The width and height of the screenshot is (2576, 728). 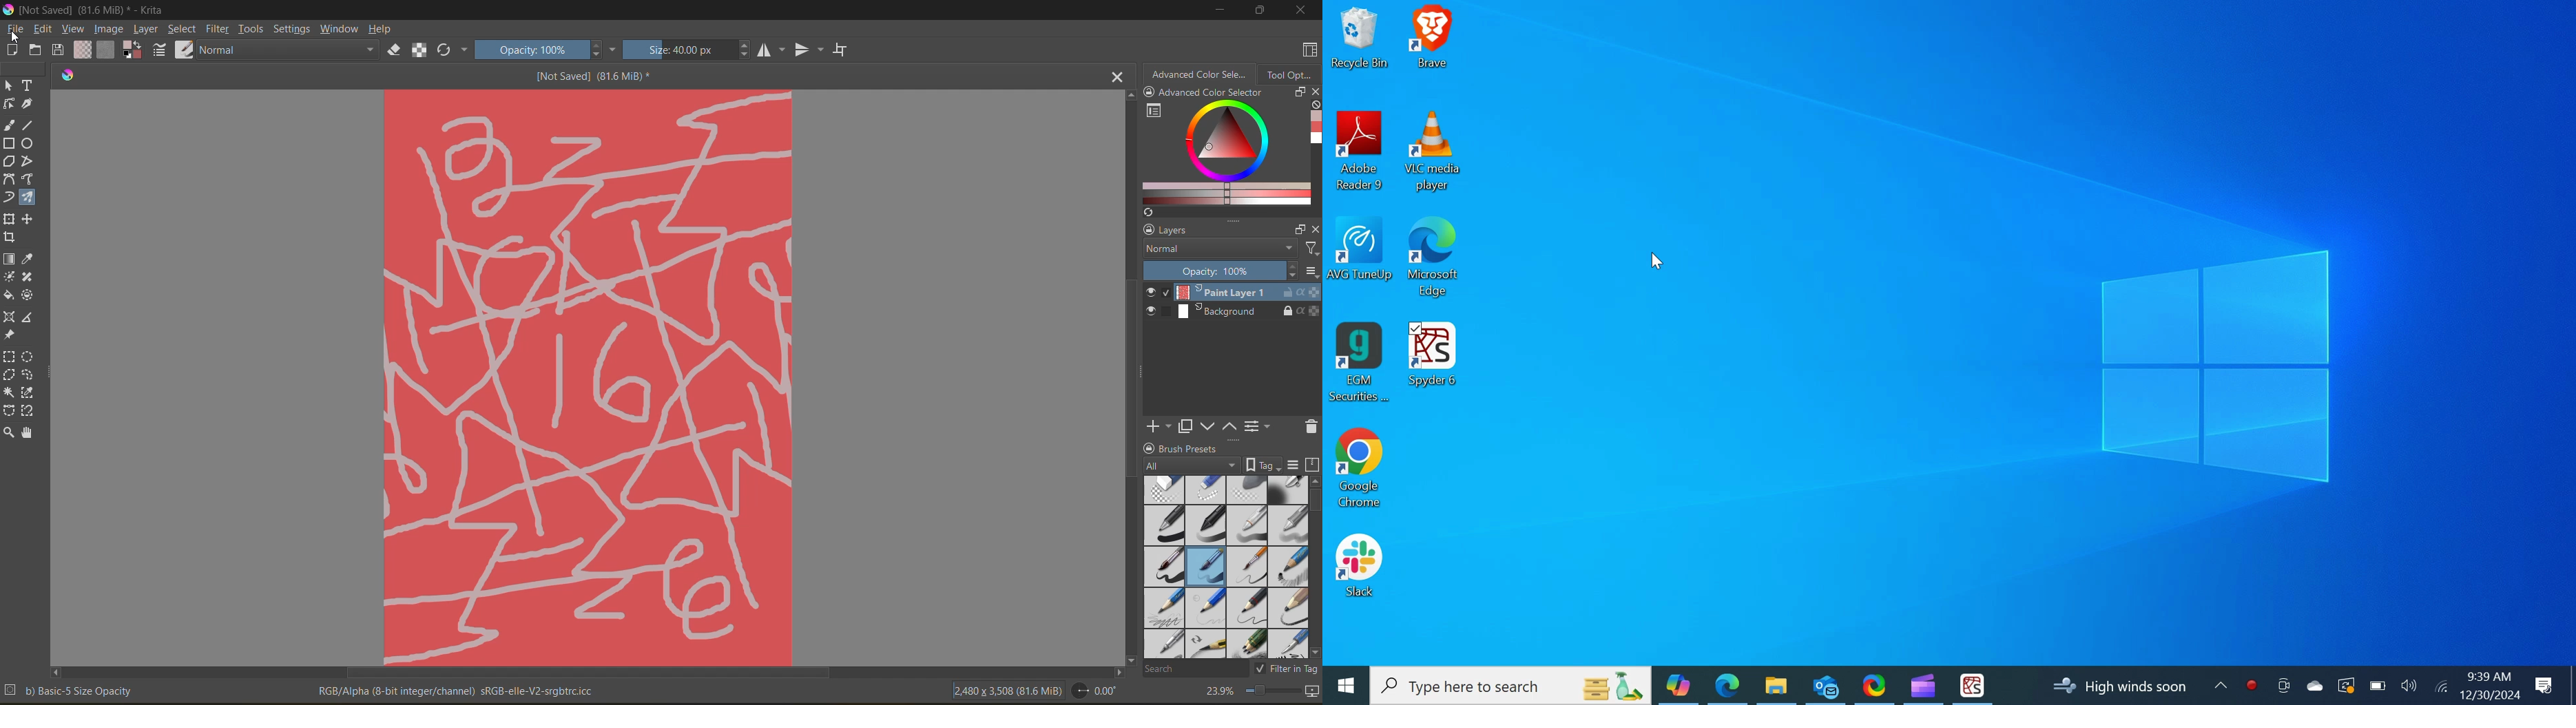 What do you see at coordinates (1232, 293) in the screenshot?
I see `layer` at bounding box center [1232, 293].